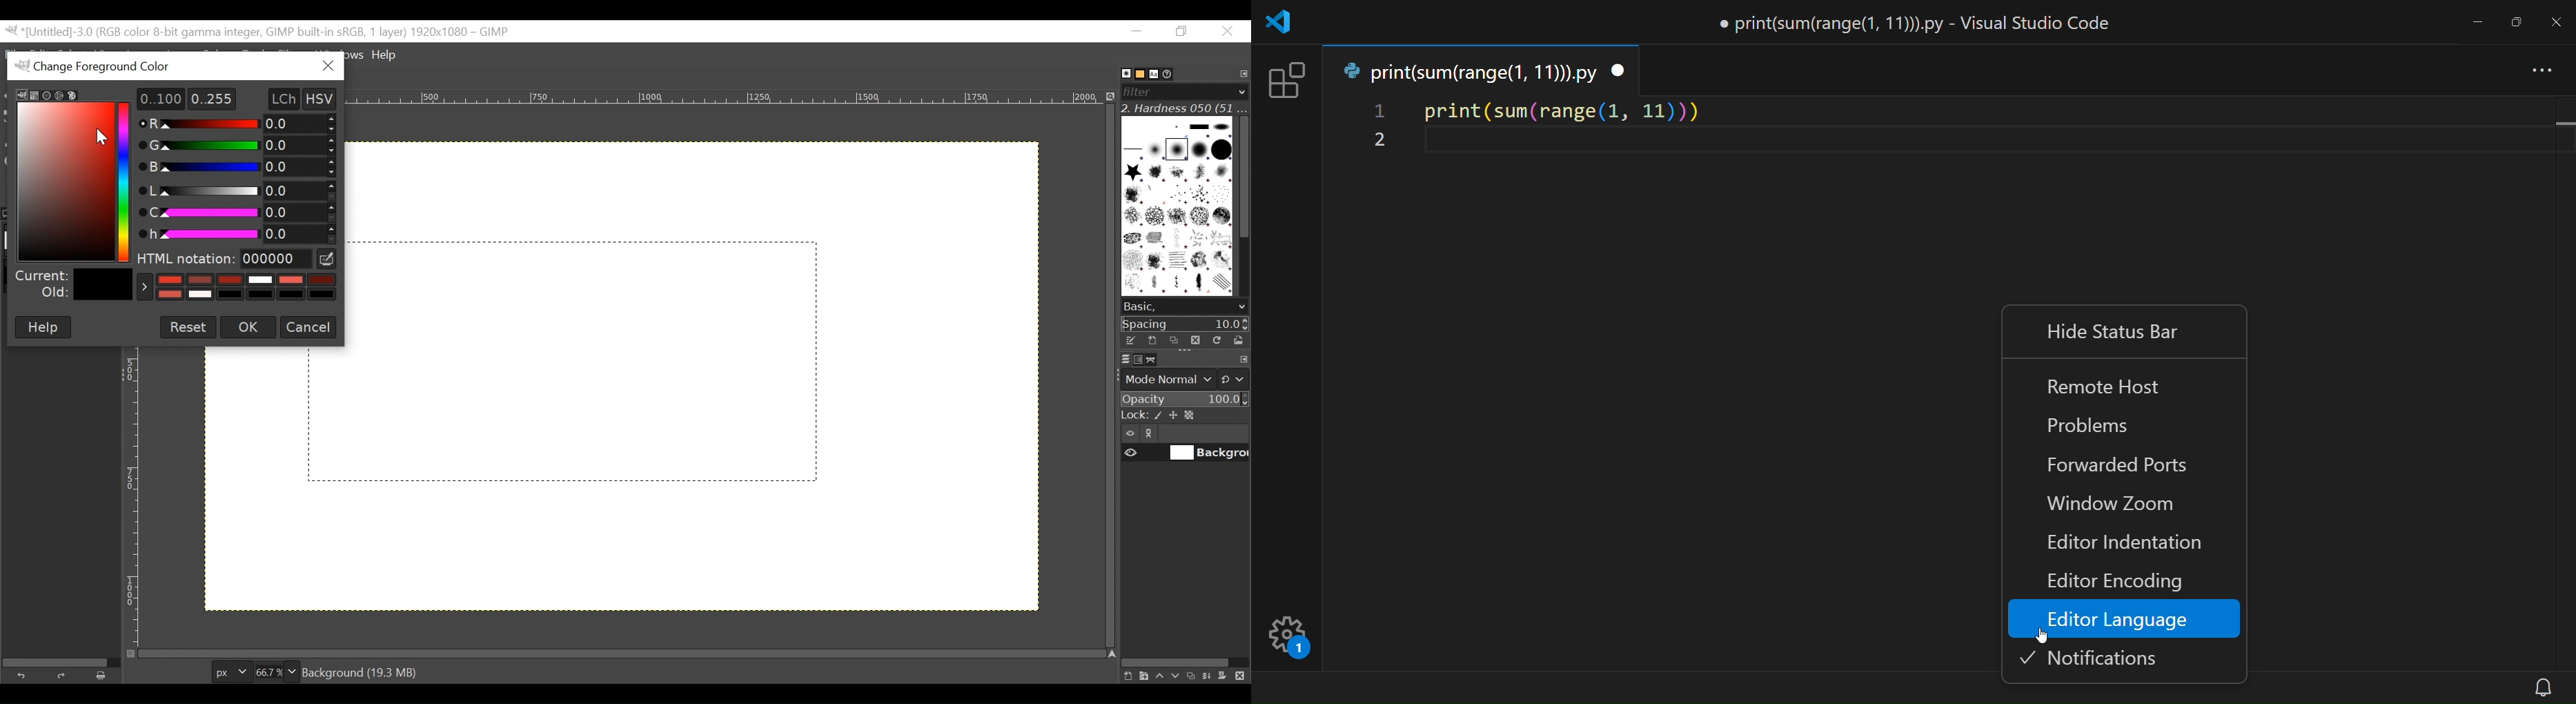  What do you see at coordinates (2544, 72) in the screenshot?
I see `more` at bounding box center [2544, 72].